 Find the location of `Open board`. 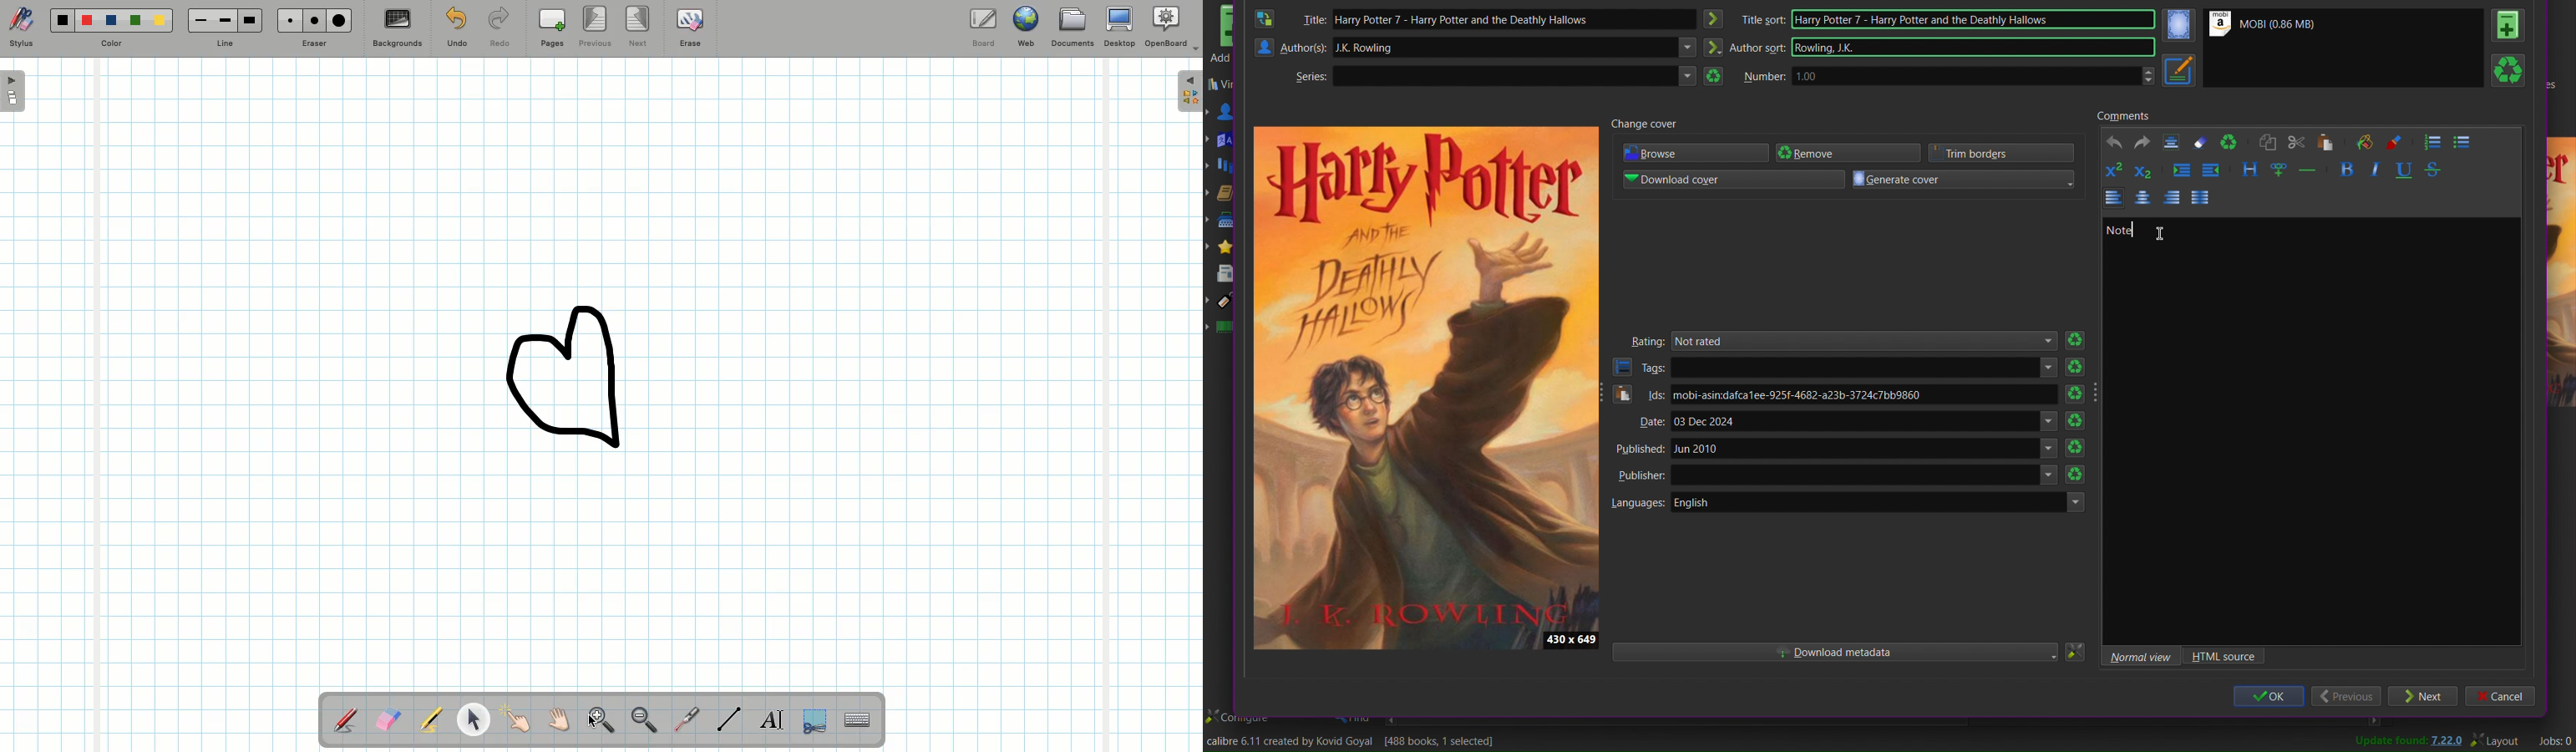

Open board is located at coordinates (13, 93).